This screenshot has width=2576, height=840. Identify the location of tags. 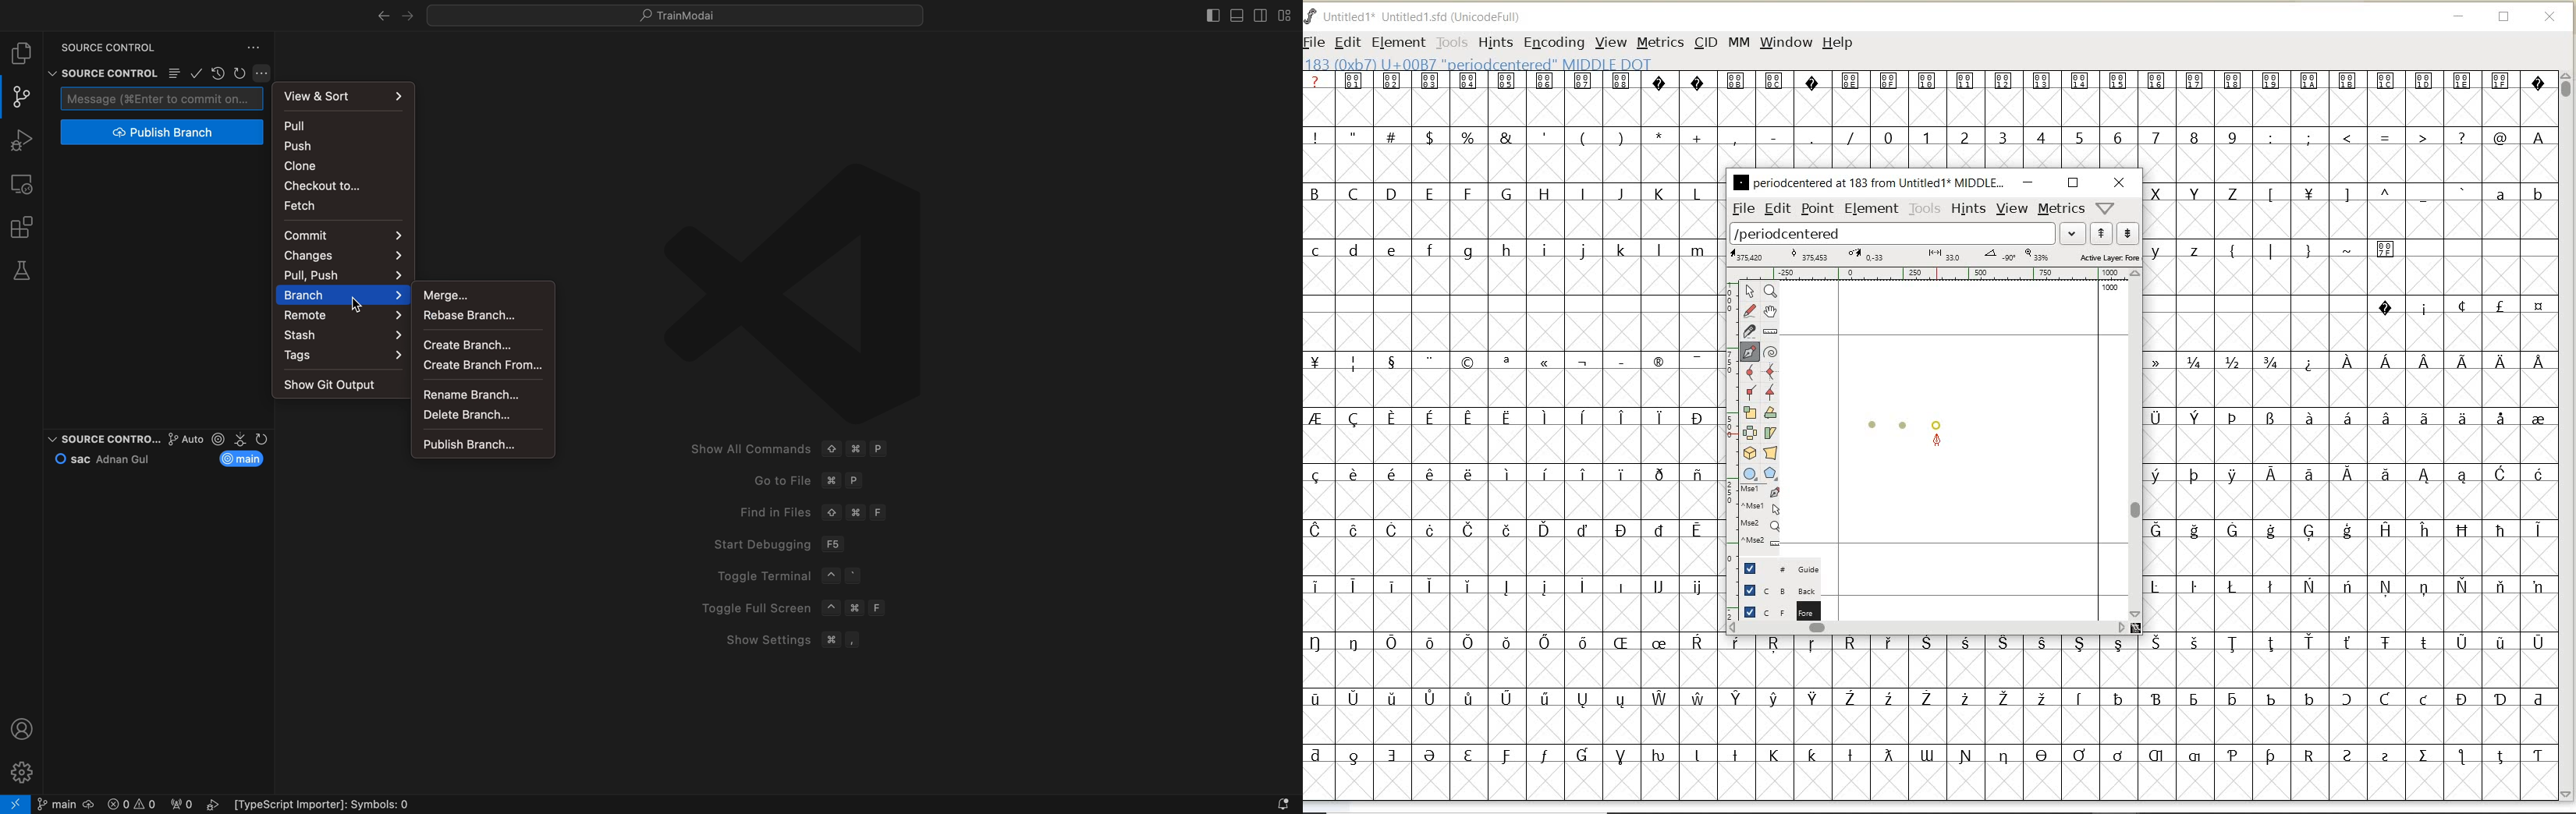
(346, 358).